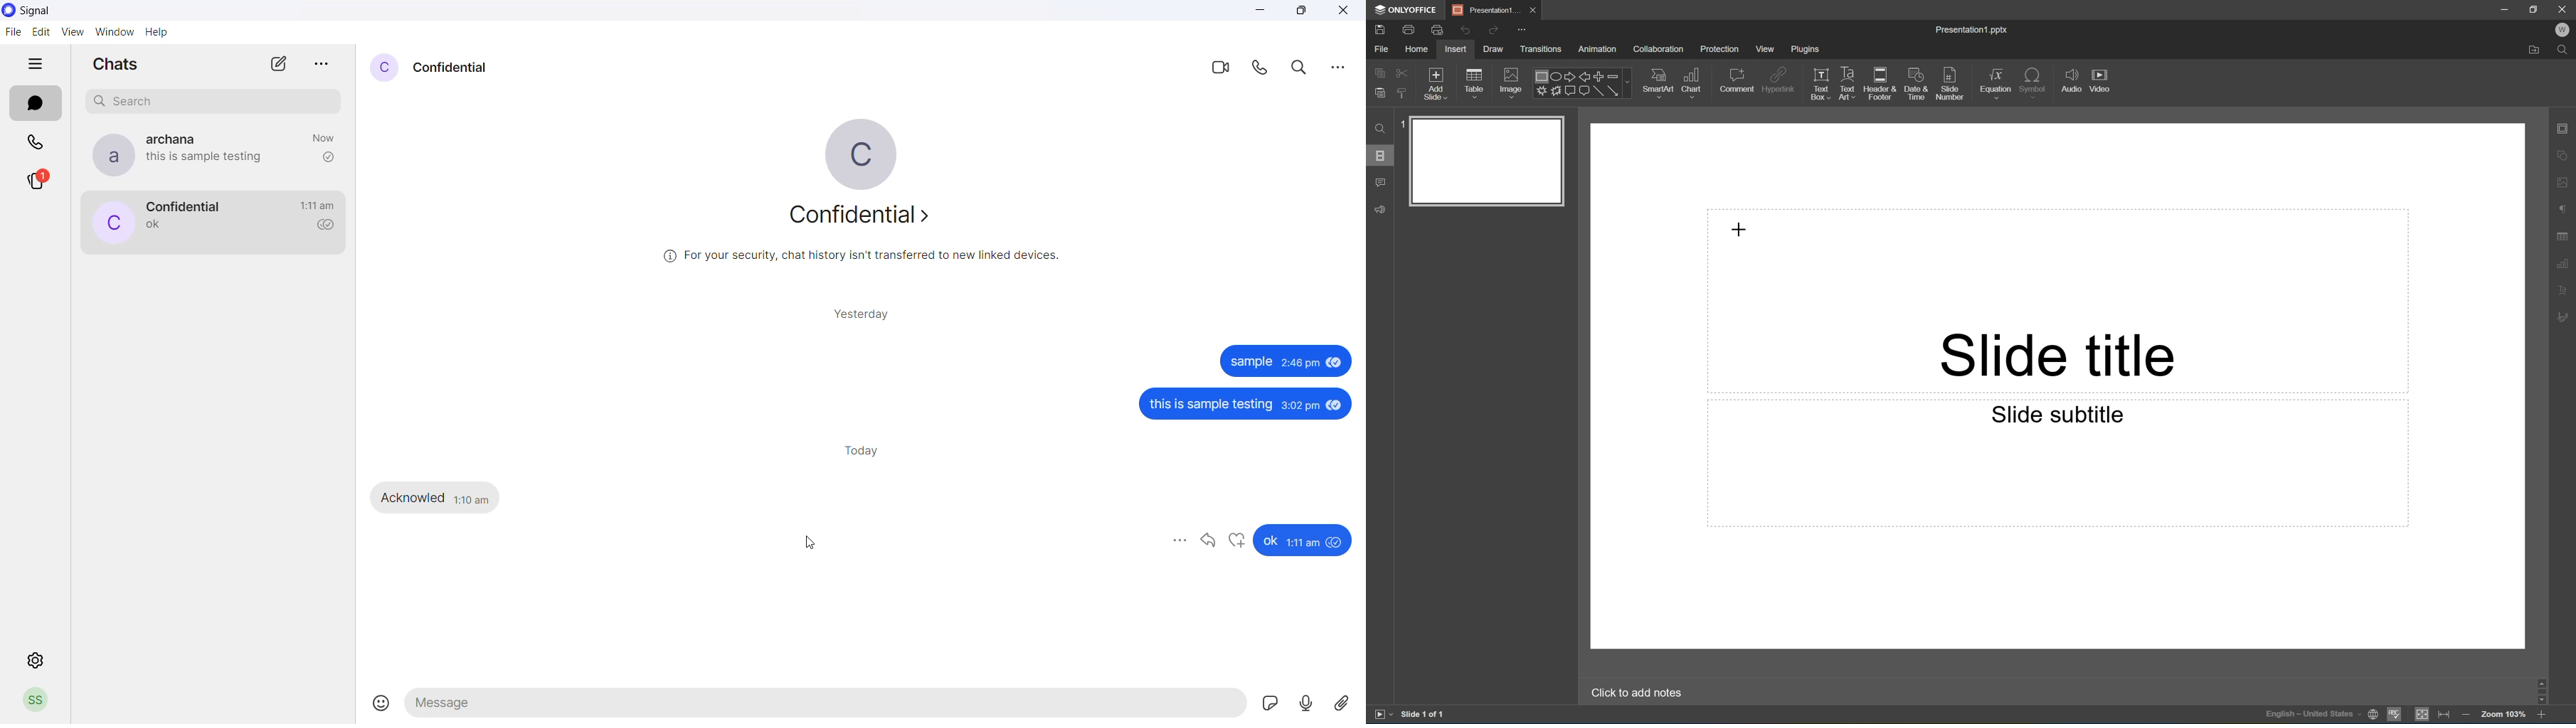 The width and height of the screenshot is (2576, 728). What do you see at coordinates (1381, 210) in the screenshot?
I see `Feedback & Support` at bounding box center [1381, 210].